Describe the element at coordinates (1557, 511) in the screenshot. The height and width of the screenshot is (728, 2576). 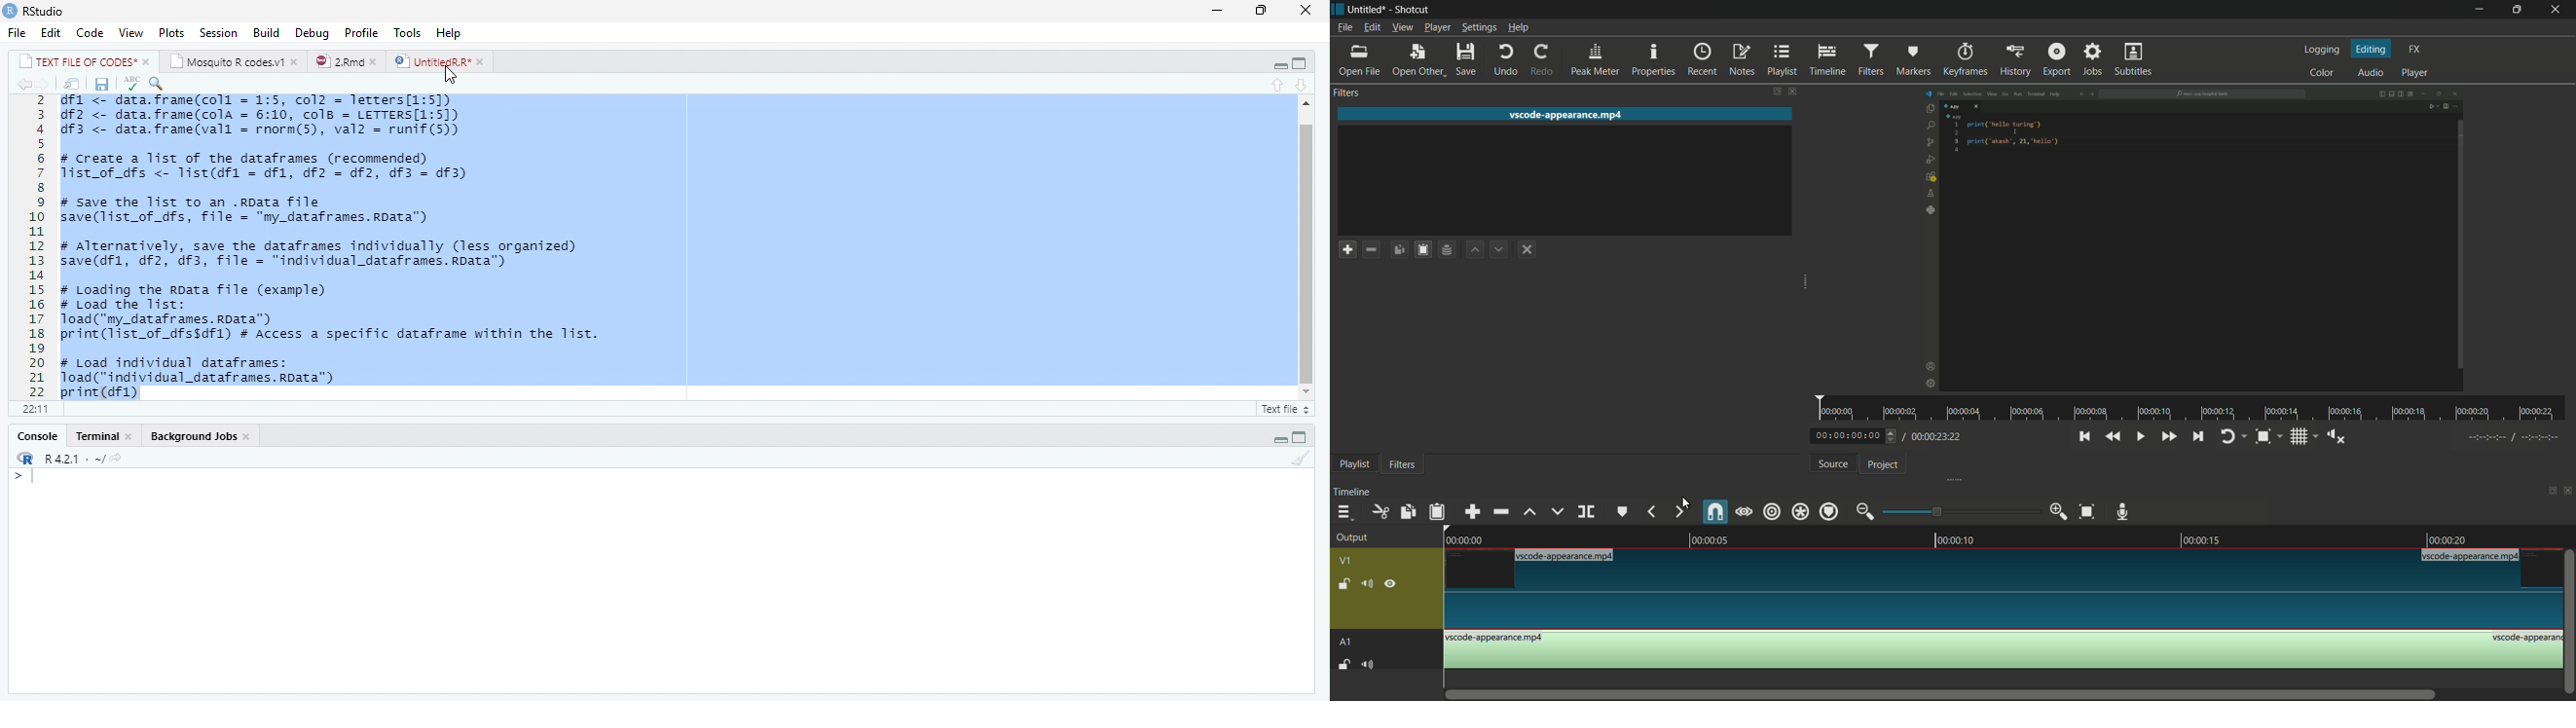
I see `overwrite` at that location.